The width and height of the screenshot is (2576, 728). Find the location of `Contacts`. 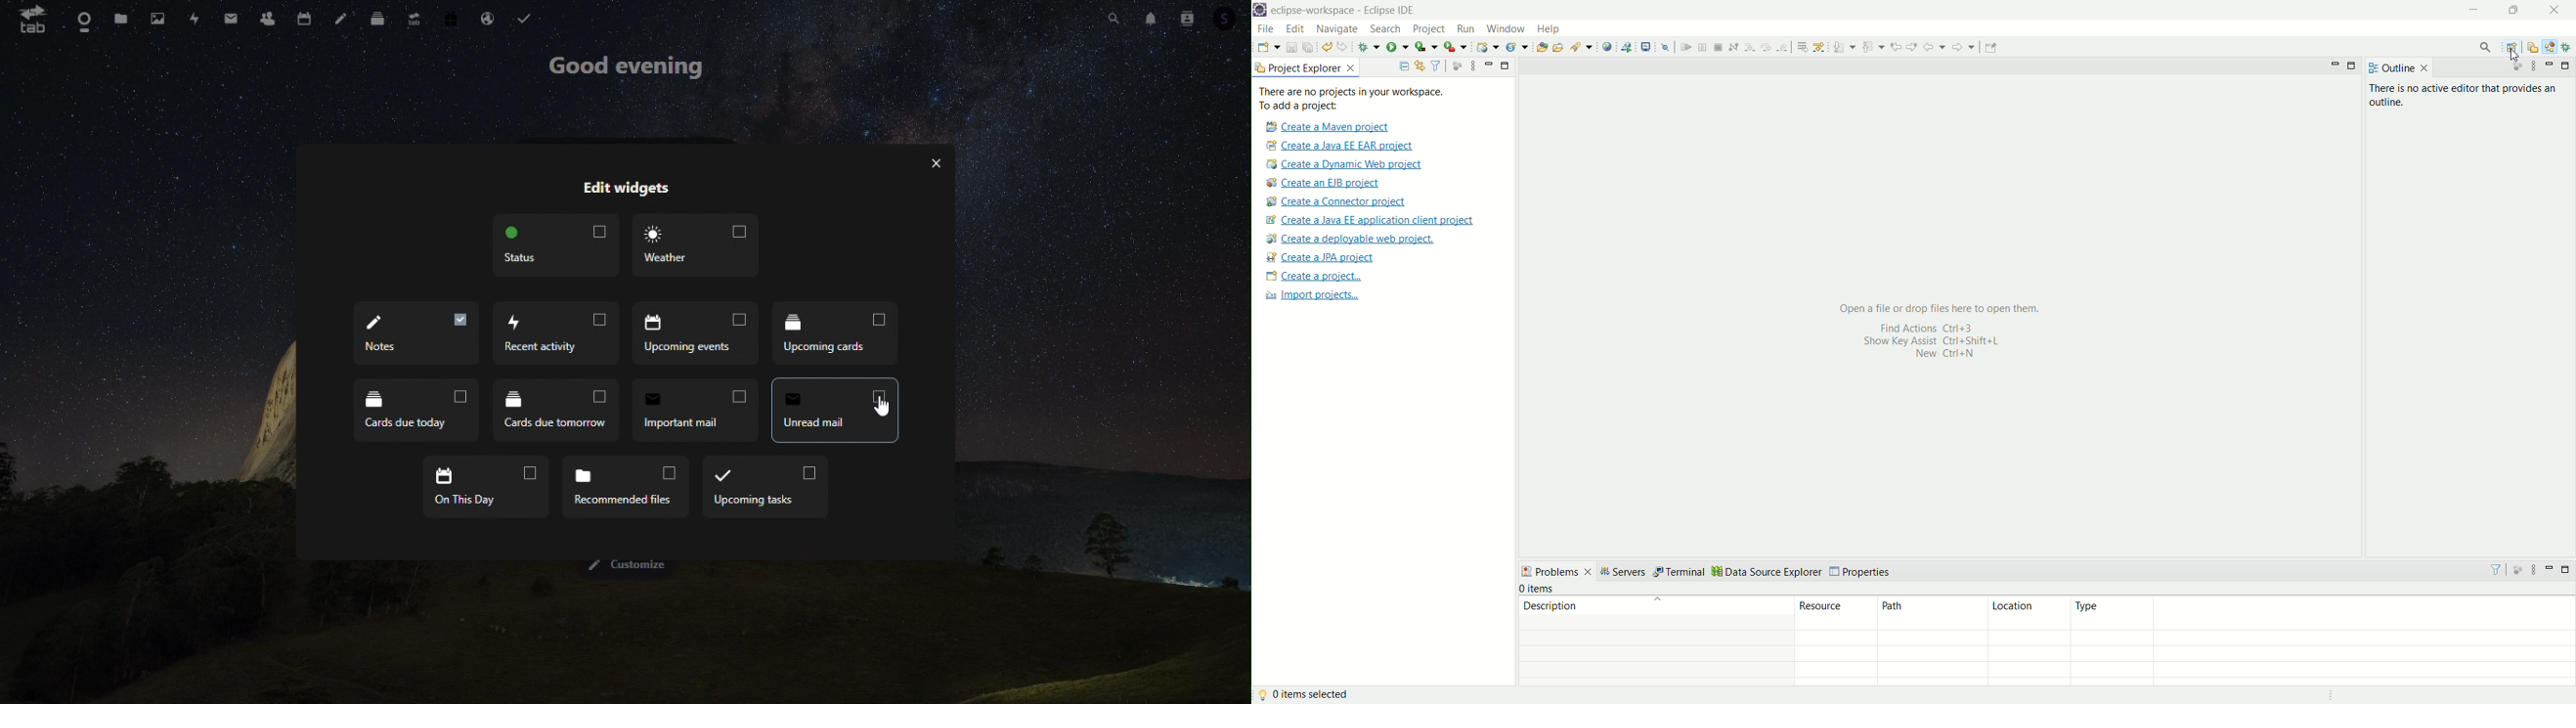

Contacts is located at coordinates (1189, 18).